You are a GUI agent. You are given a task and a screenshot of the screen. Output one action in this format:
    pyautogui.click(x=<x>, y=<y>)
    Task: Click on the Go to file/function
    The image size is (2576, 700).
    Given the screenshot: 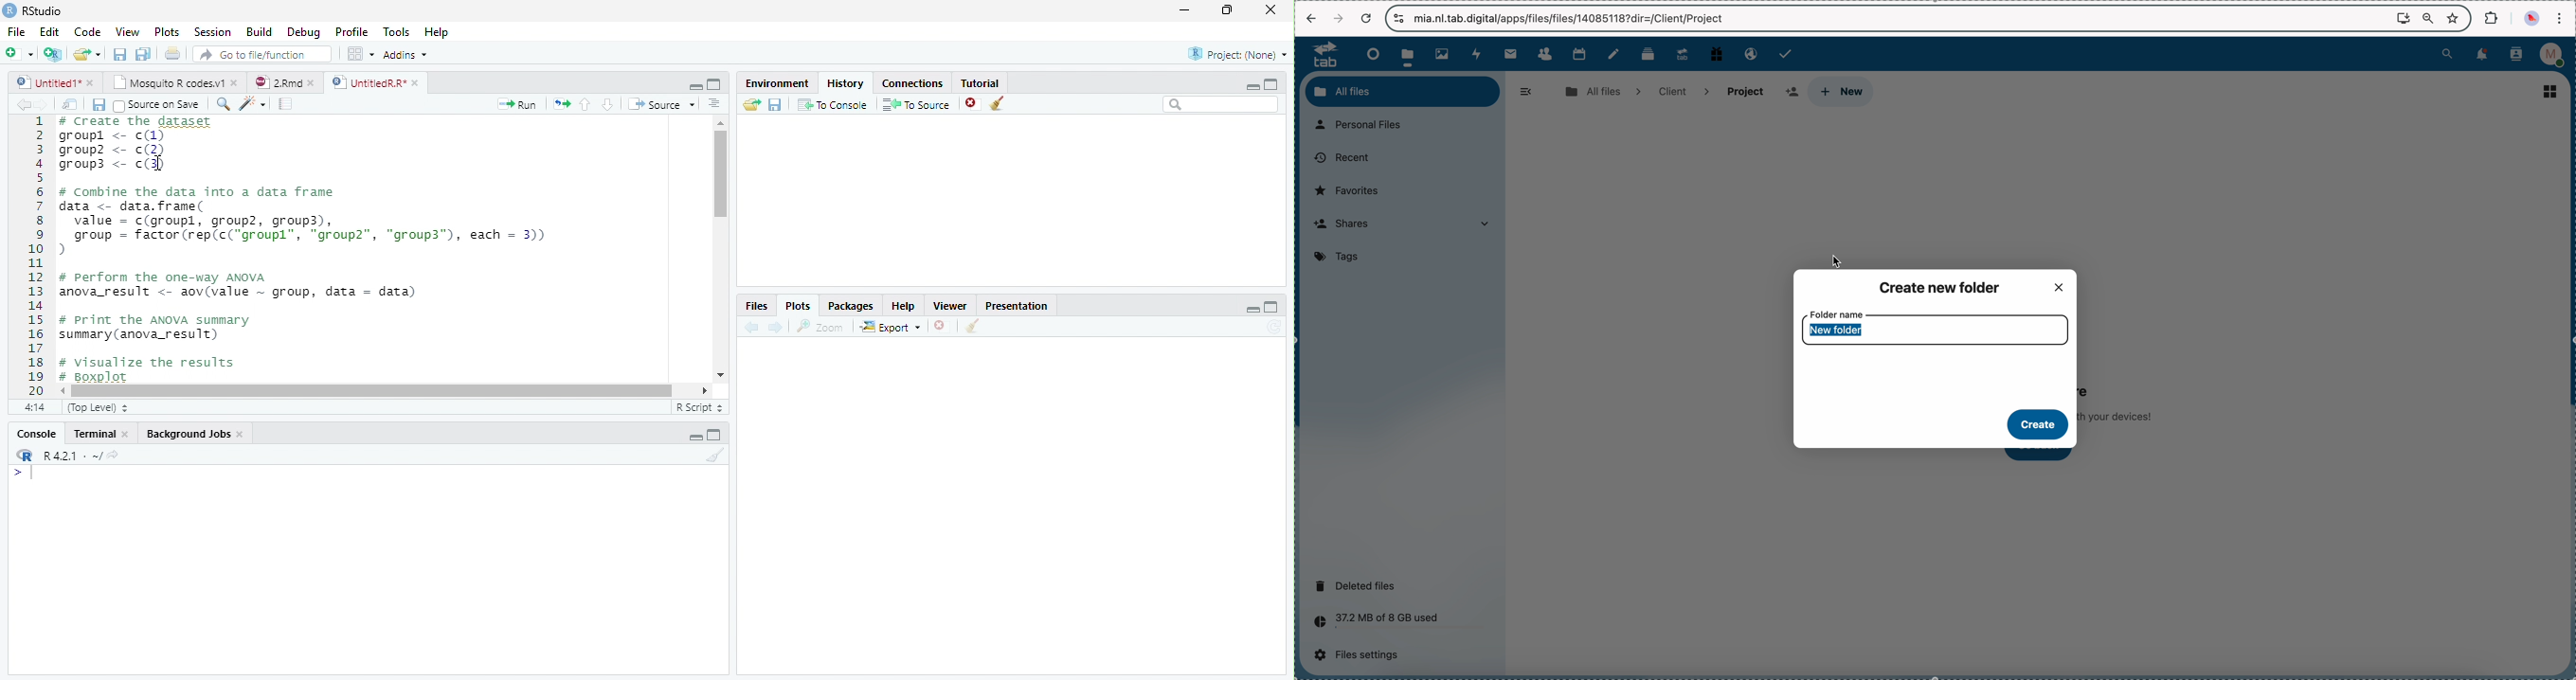 What is the action you would take?
    pyautogui.click(x=262, y=55)
    